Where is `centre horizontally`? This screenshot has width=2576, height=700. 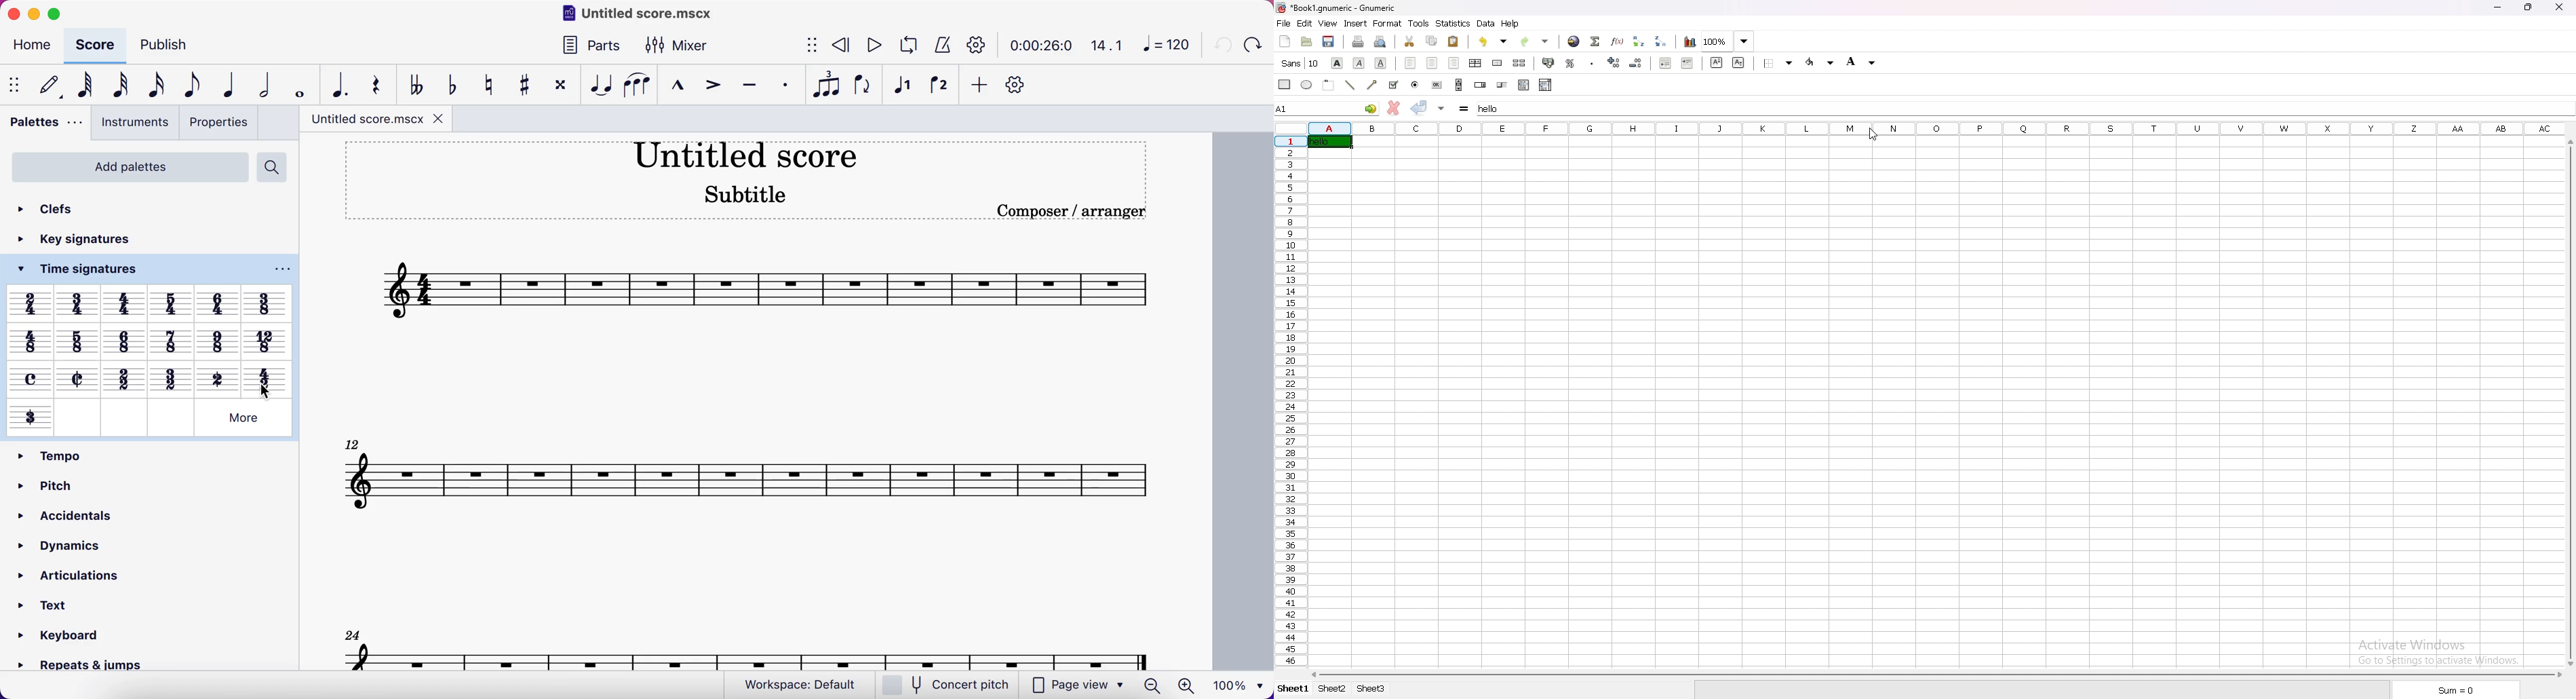 centre horizontally is located at coordinates (1476, 62).